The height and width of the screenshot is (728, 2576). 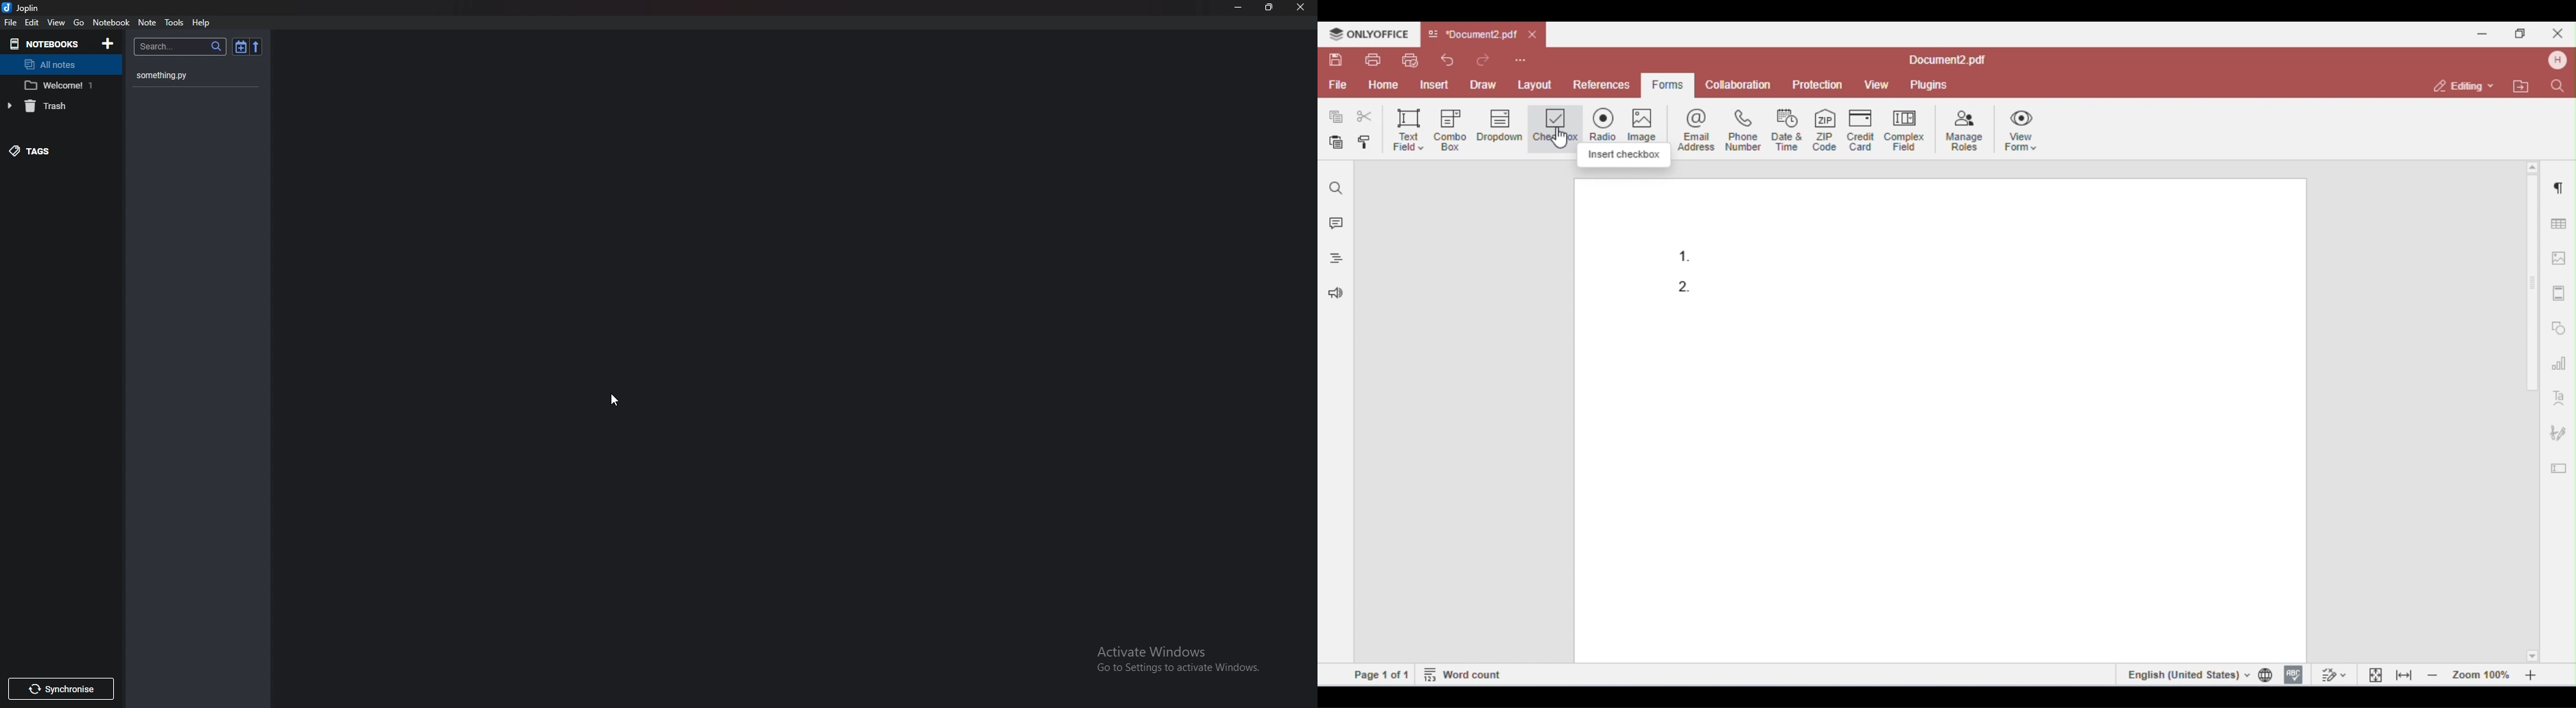 What do you see at coordinates (60, 689) in the screenshot?
I see `Synchronize` at bounding box center [60, 689].